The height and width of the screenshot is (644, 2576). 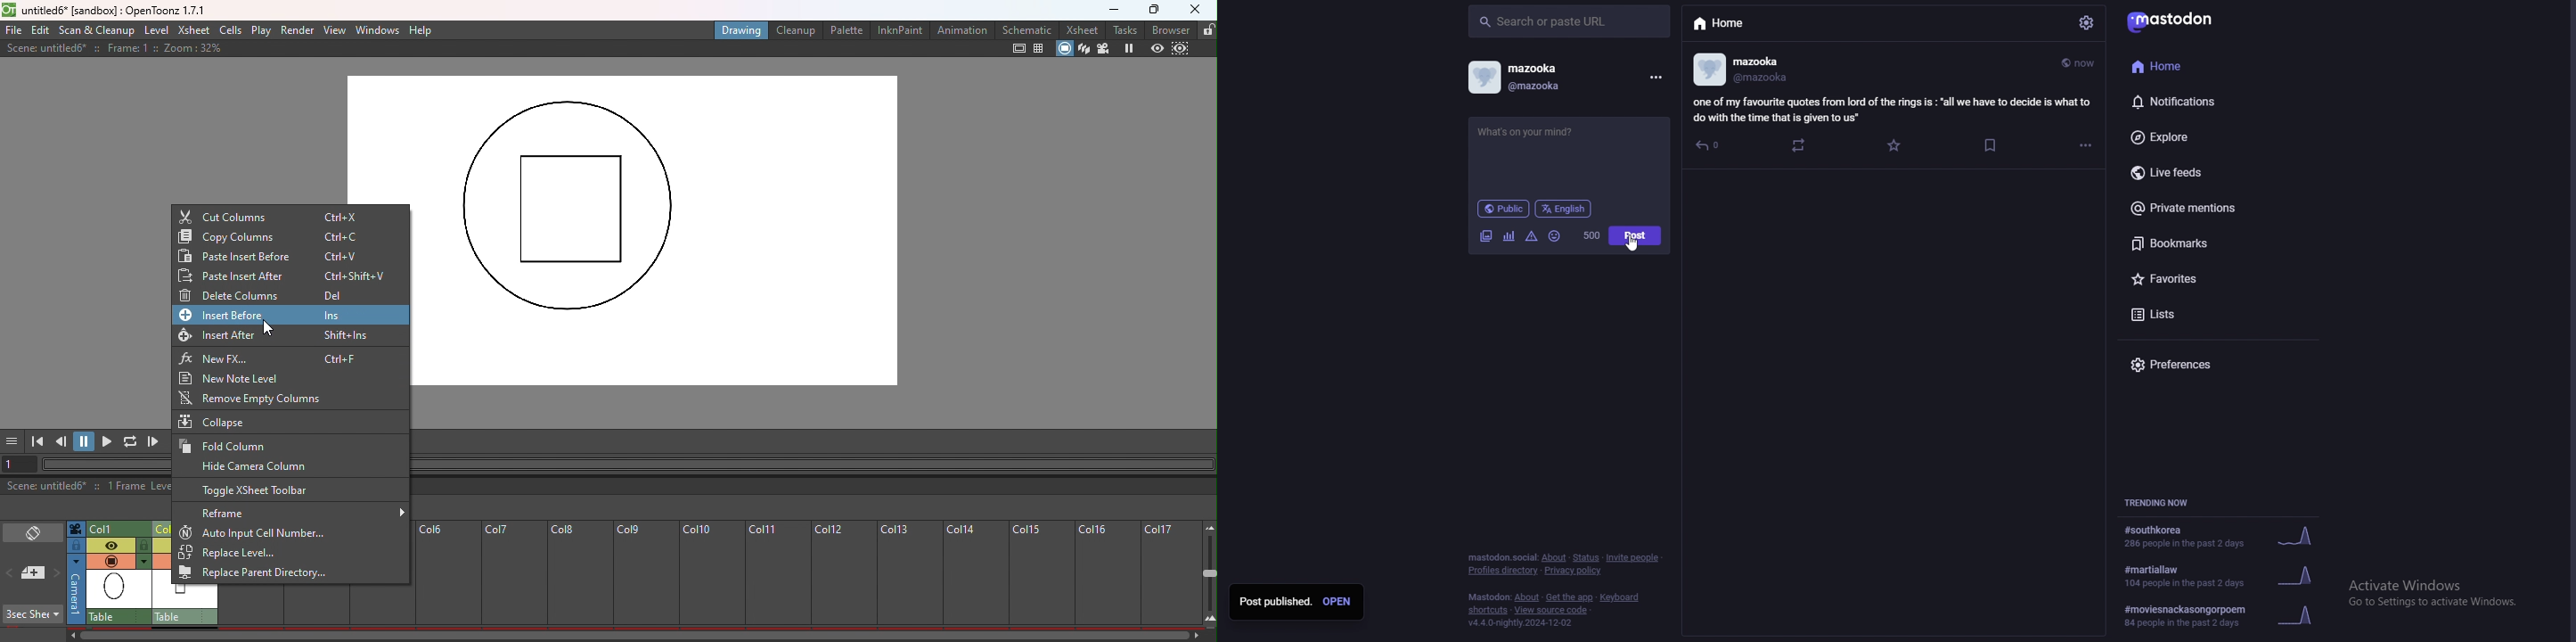 I want to click on about, so click(x=1527, y=597).